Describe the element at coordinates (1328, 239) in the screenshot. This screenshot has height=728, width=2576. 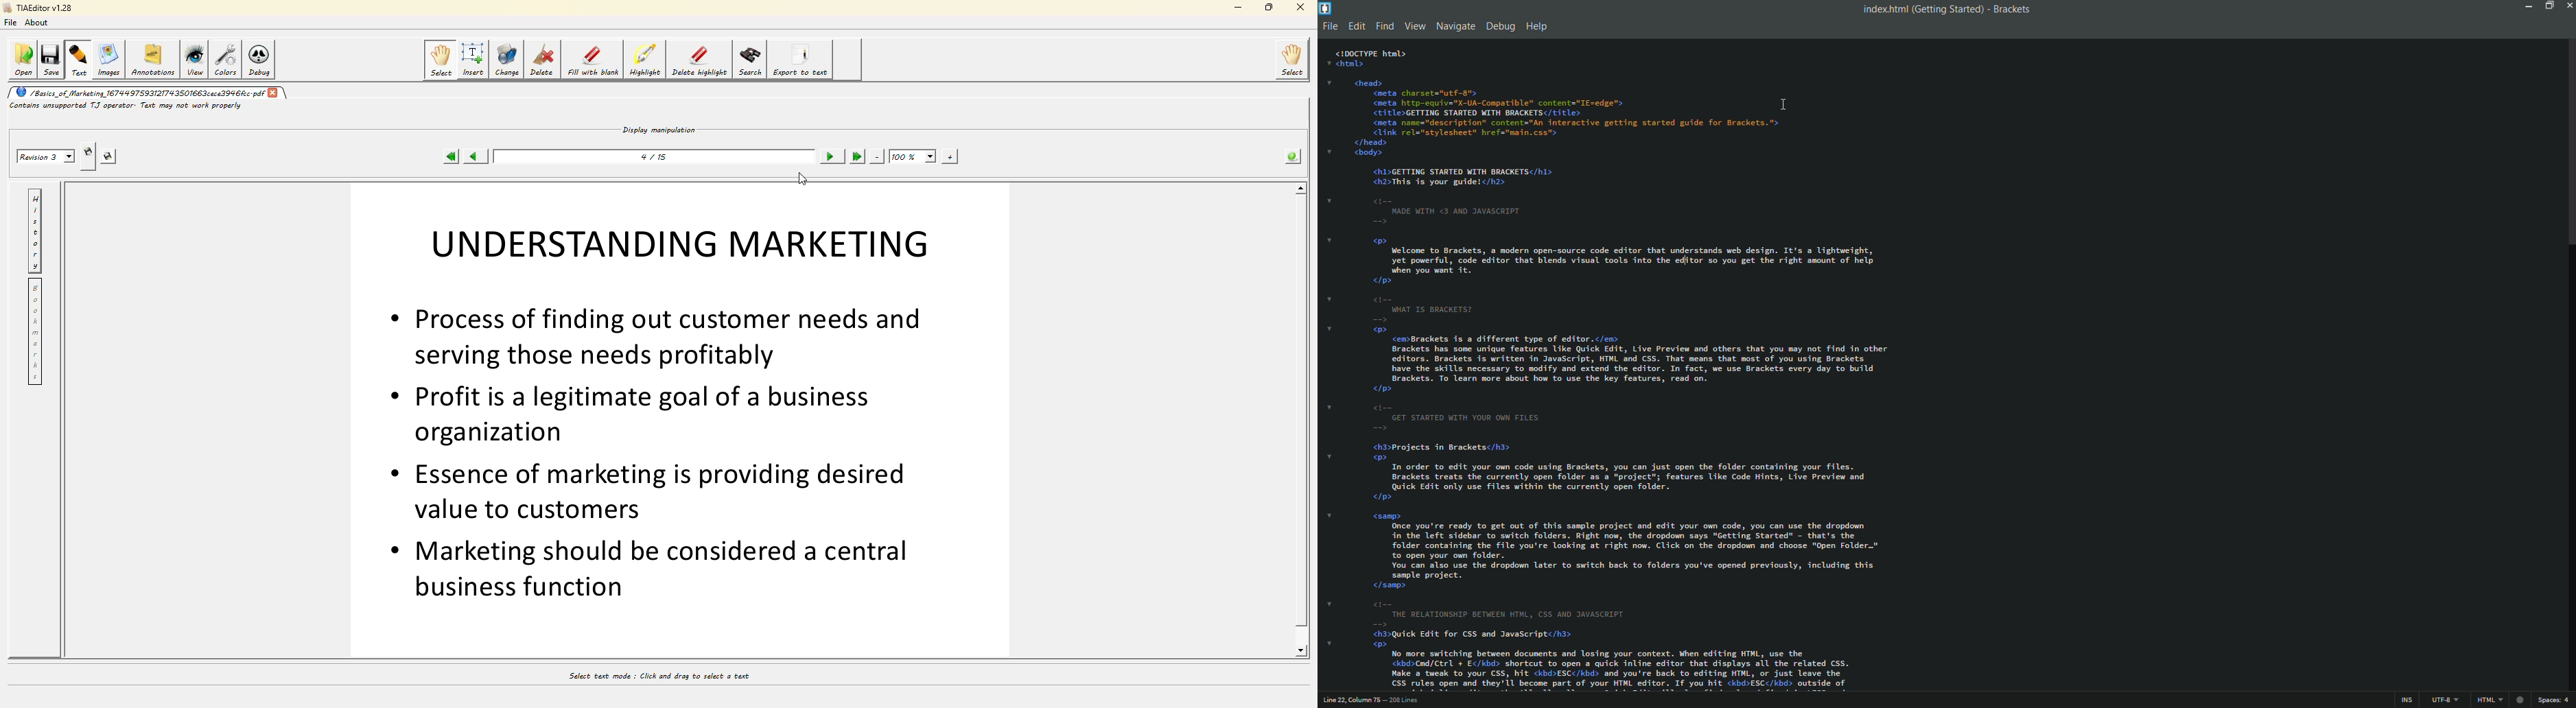
I see `dropdown` at that location.